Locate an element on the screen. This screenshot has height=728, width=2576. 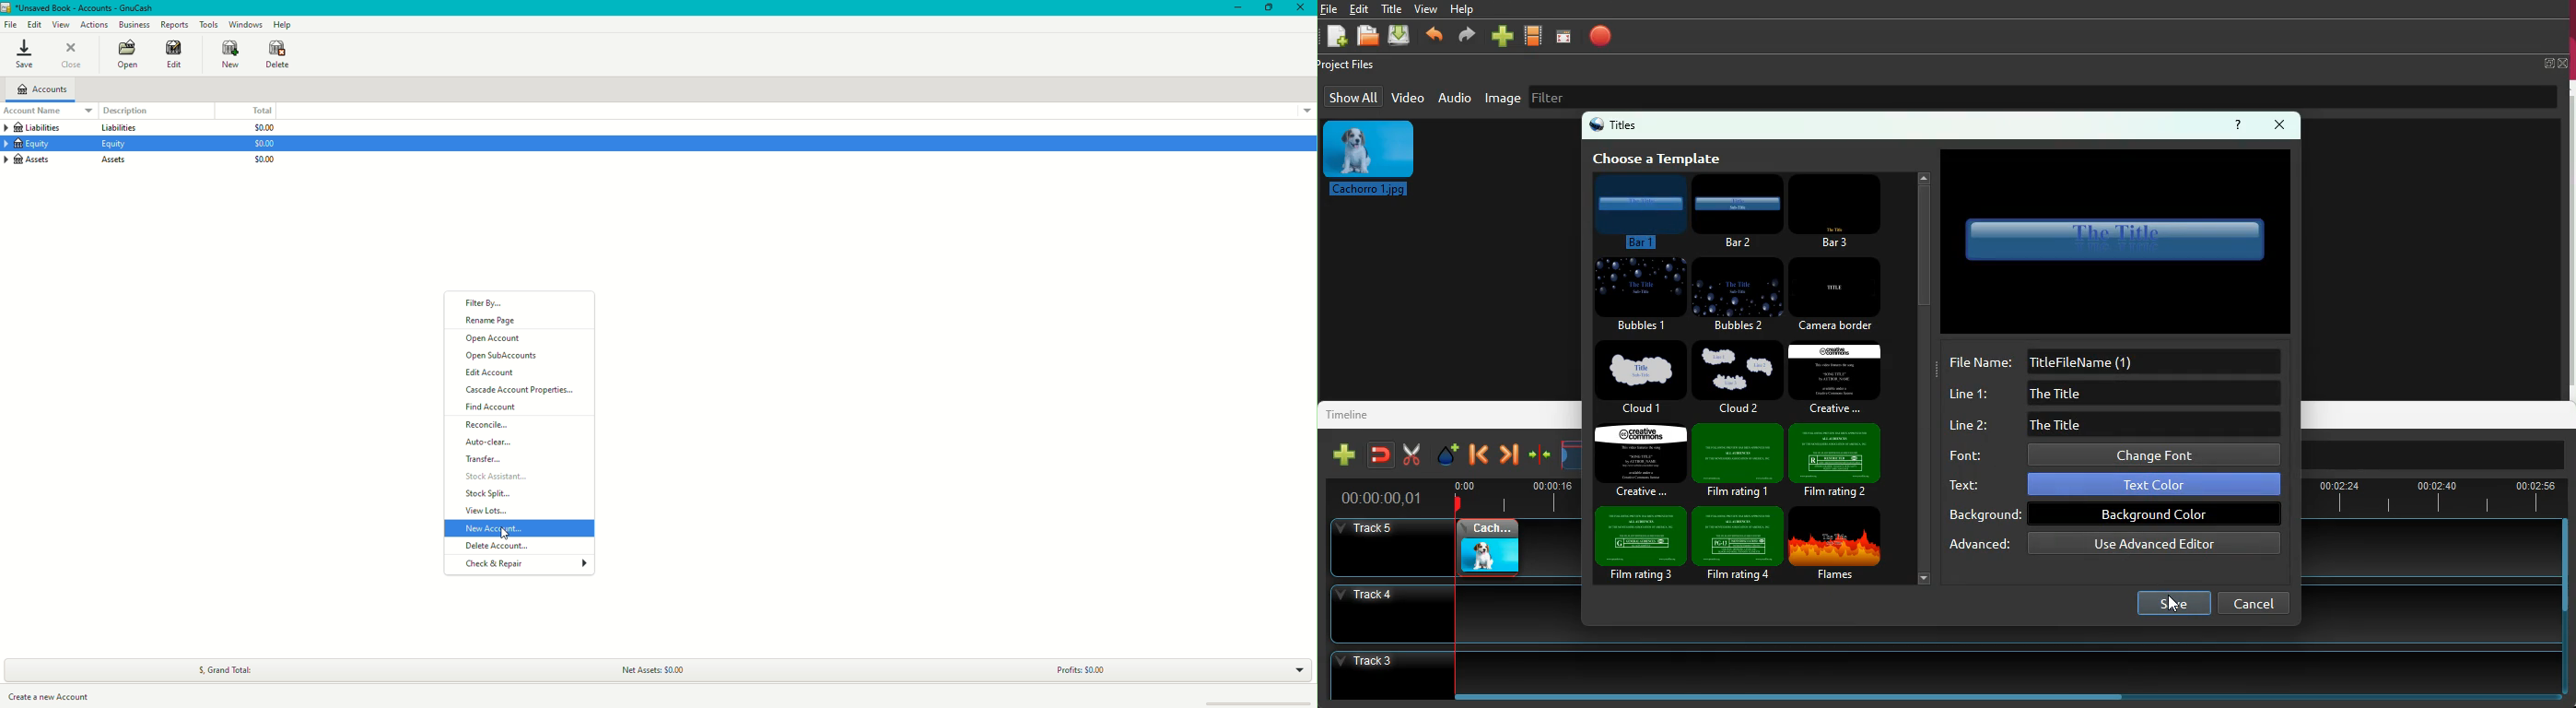
focus is located at coordinates (1564, 36).